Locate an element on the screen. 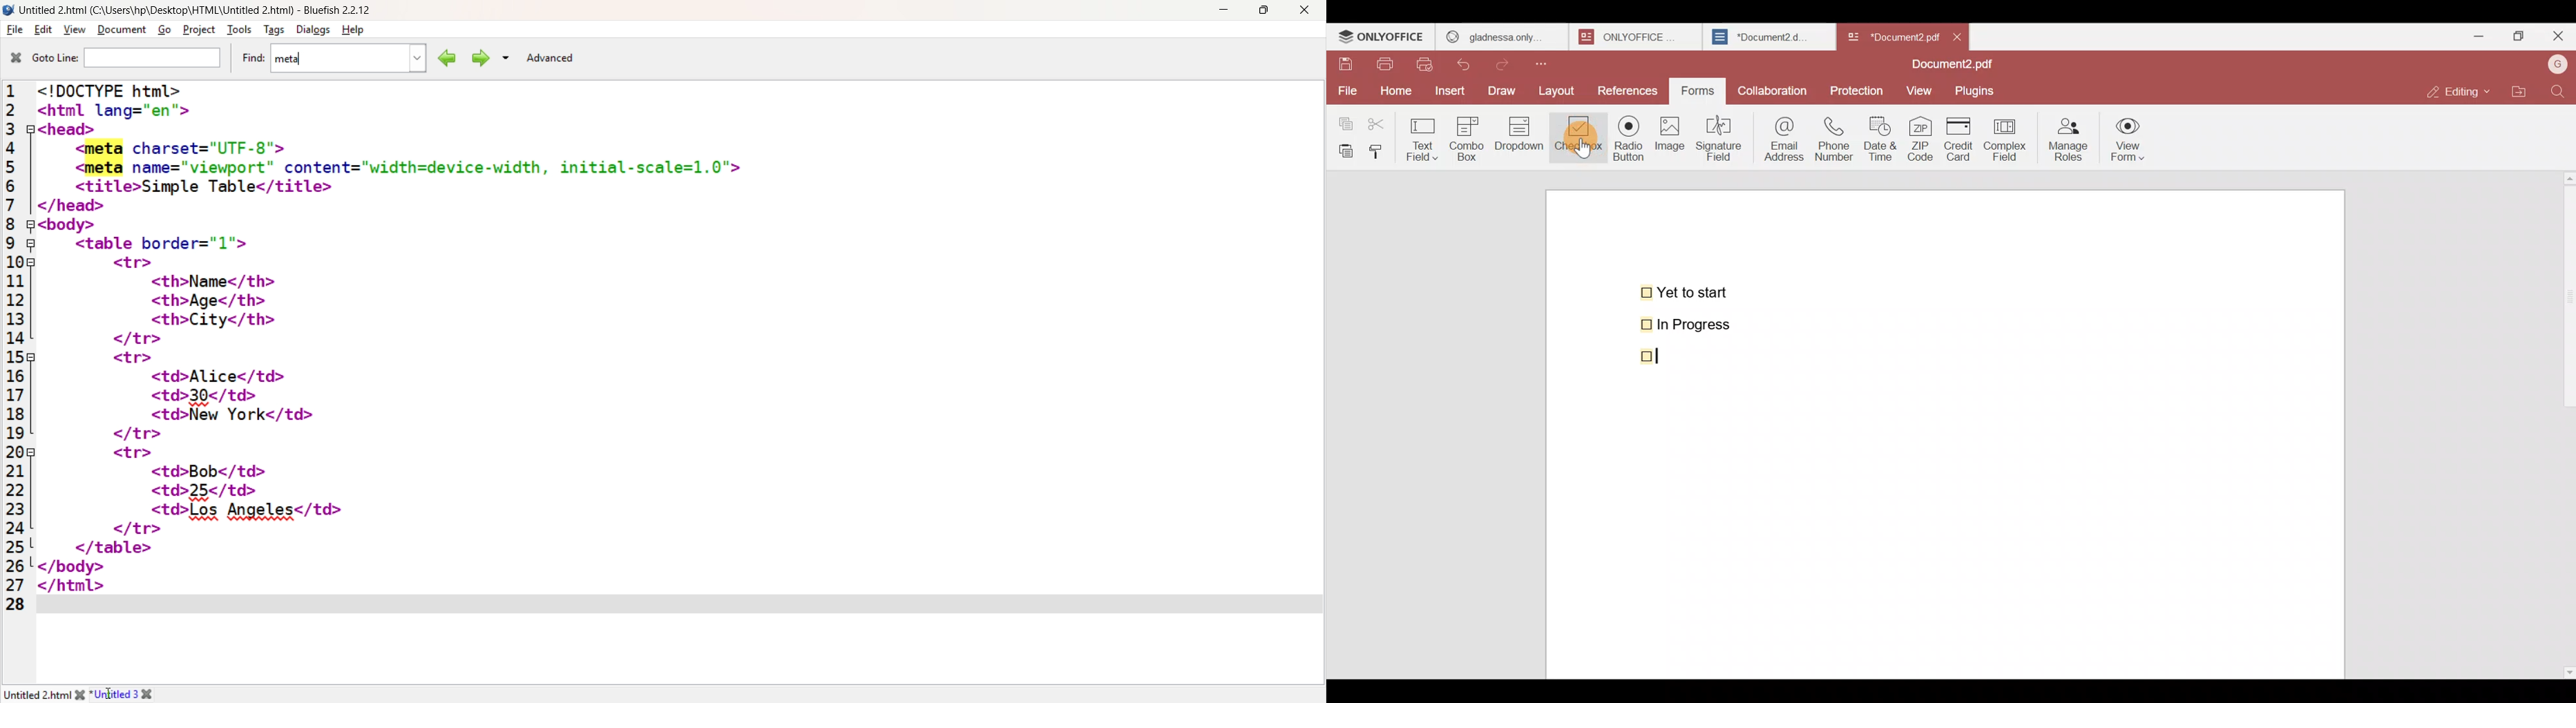 The height and width of the screenshot is (728, 2576). <!DOCTYPE html><html lang="en"><head> is located at coordinates (150, 109).